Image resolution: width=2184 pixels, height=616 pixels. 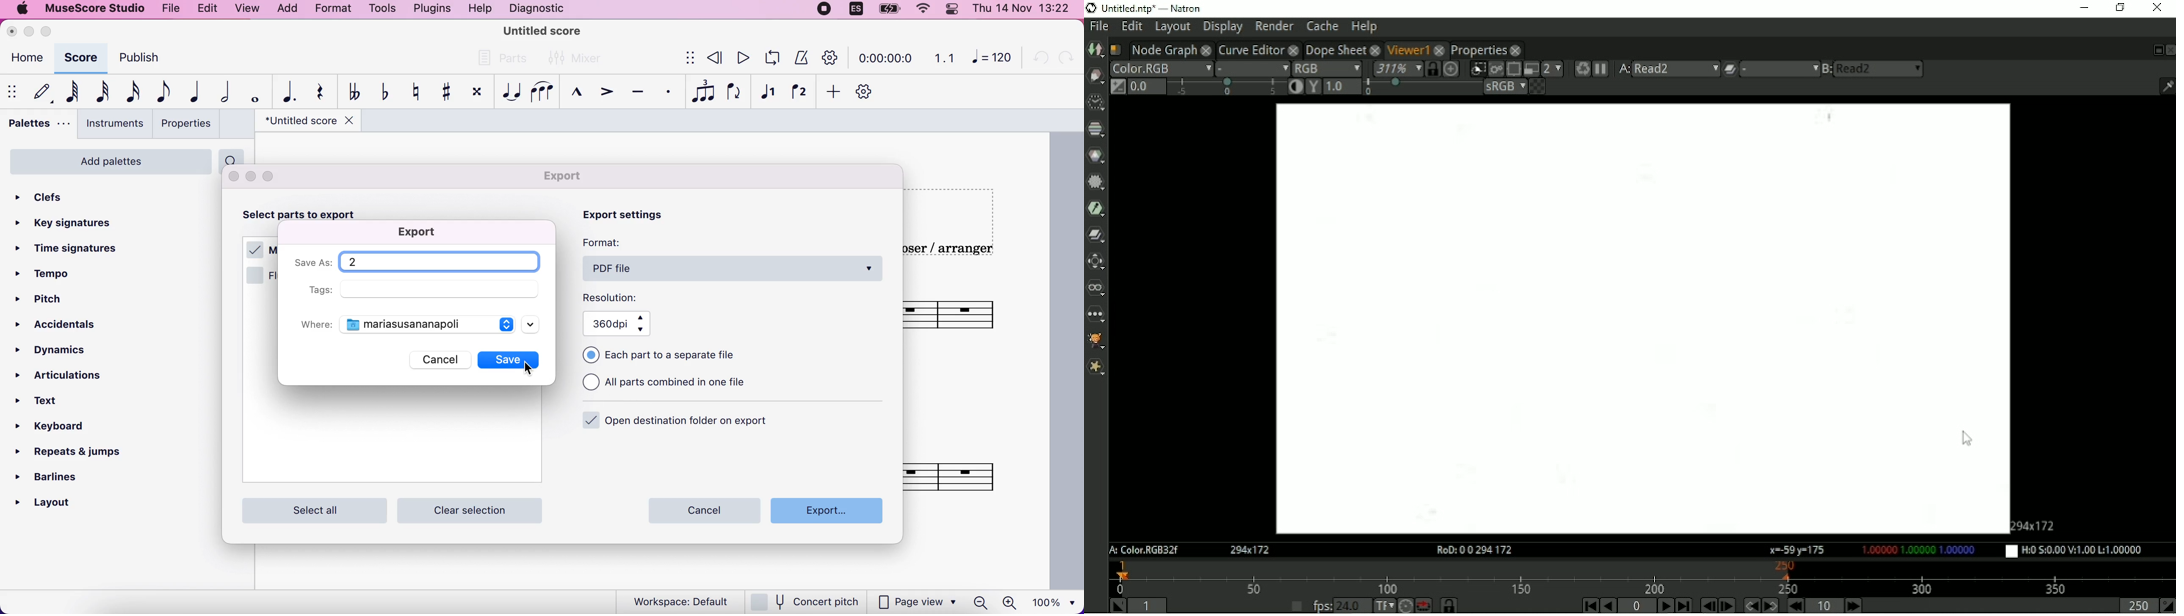 What do you see at coordinates (444, 261) in the screenshot?
I see `title` at bounding box center [444, 261].